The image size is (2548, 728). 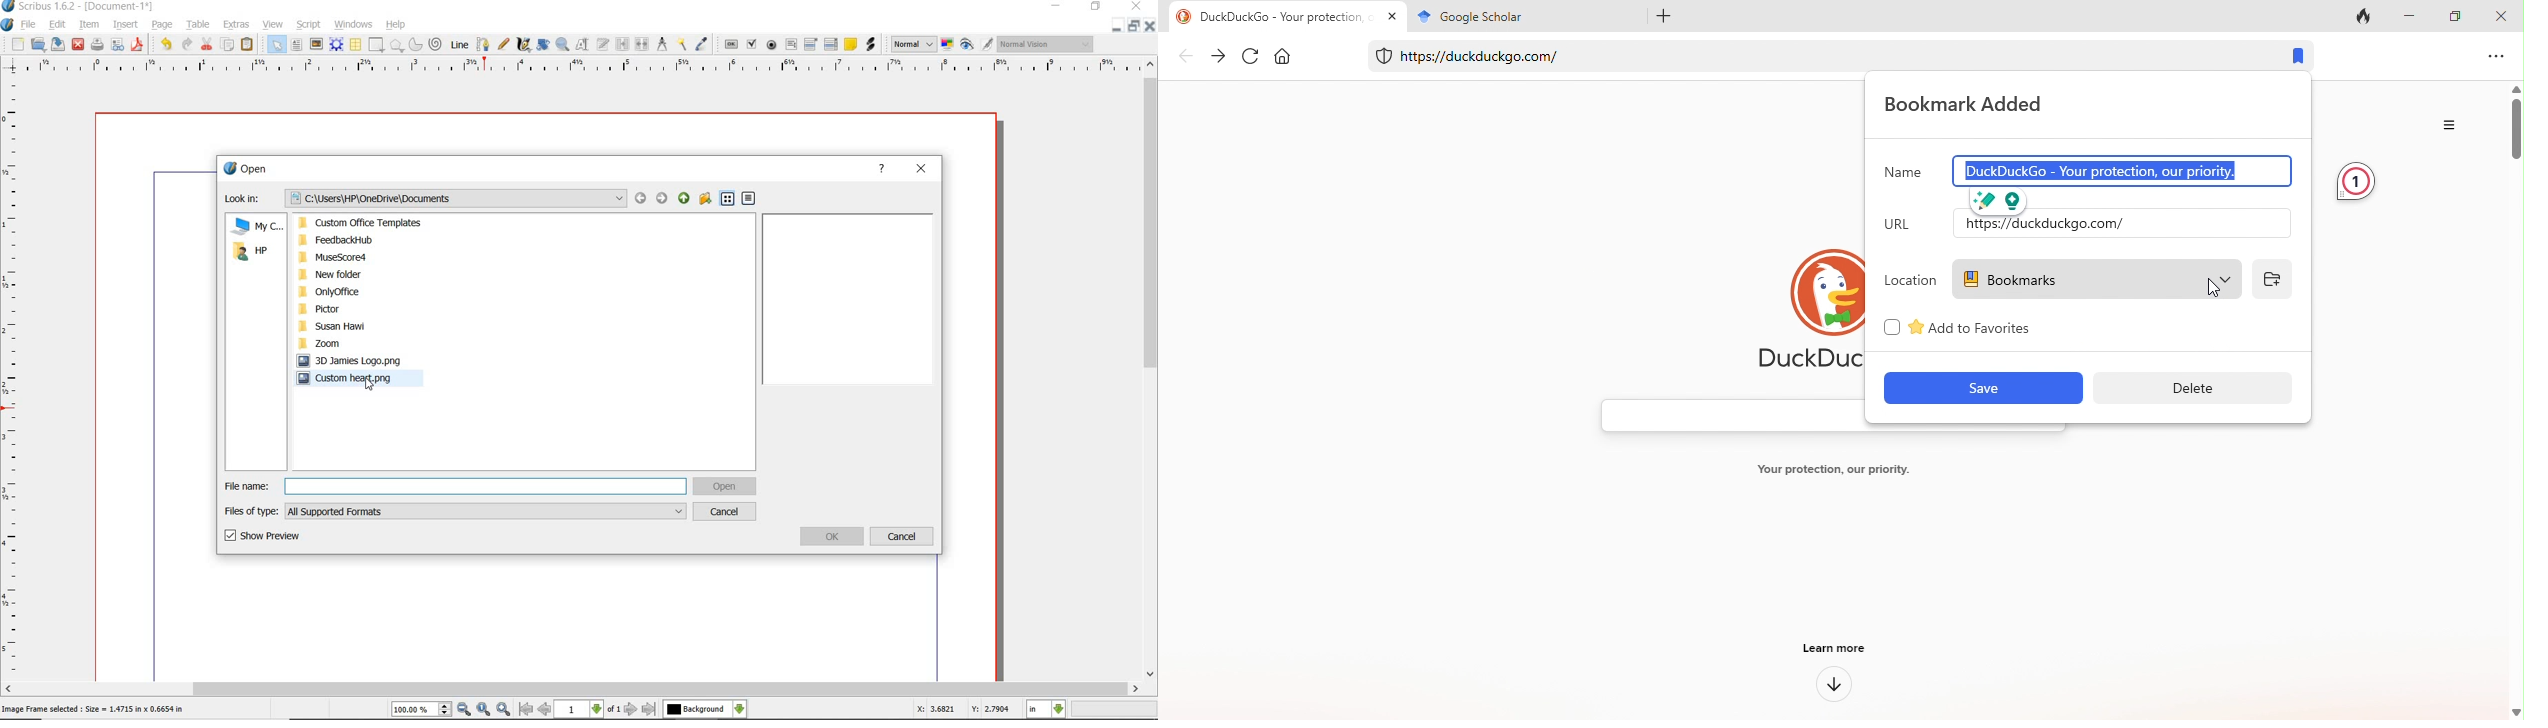 I want to click on freehand line, so click(x=505, y=45).